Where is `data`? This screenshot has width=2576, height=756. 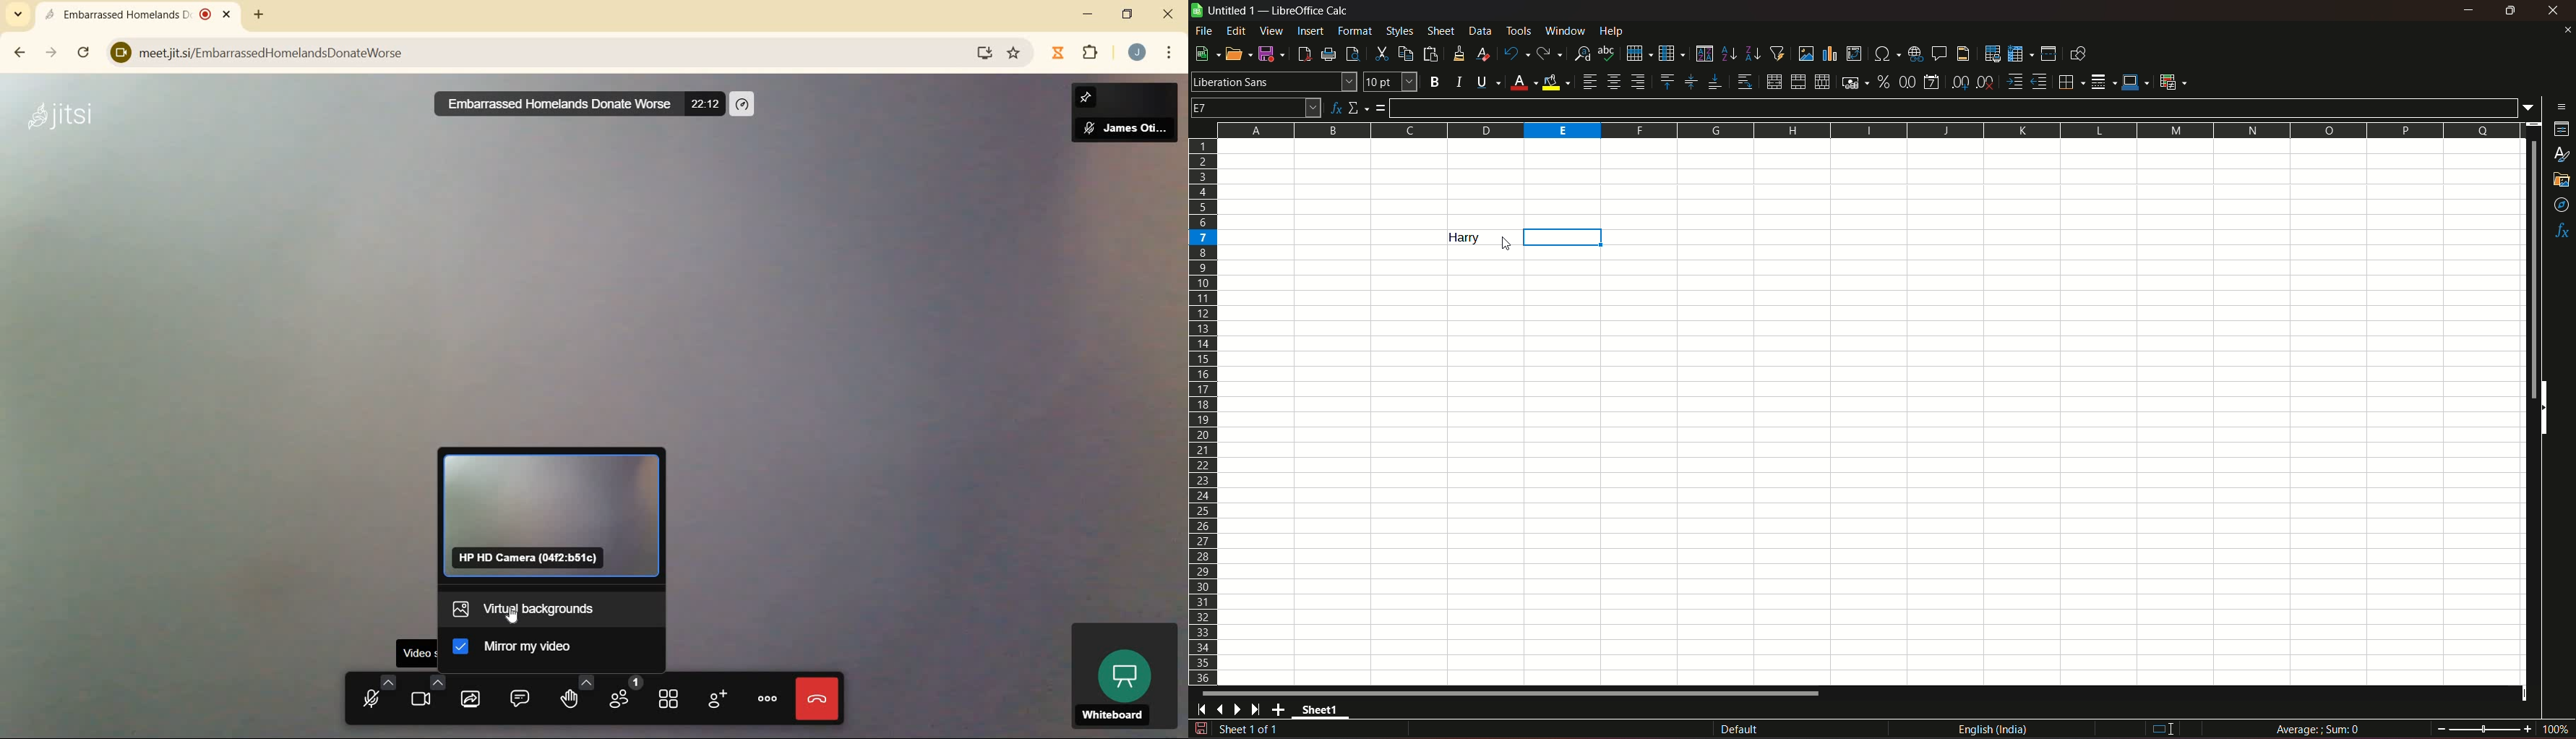 data is located at coordinates (1480, 30).